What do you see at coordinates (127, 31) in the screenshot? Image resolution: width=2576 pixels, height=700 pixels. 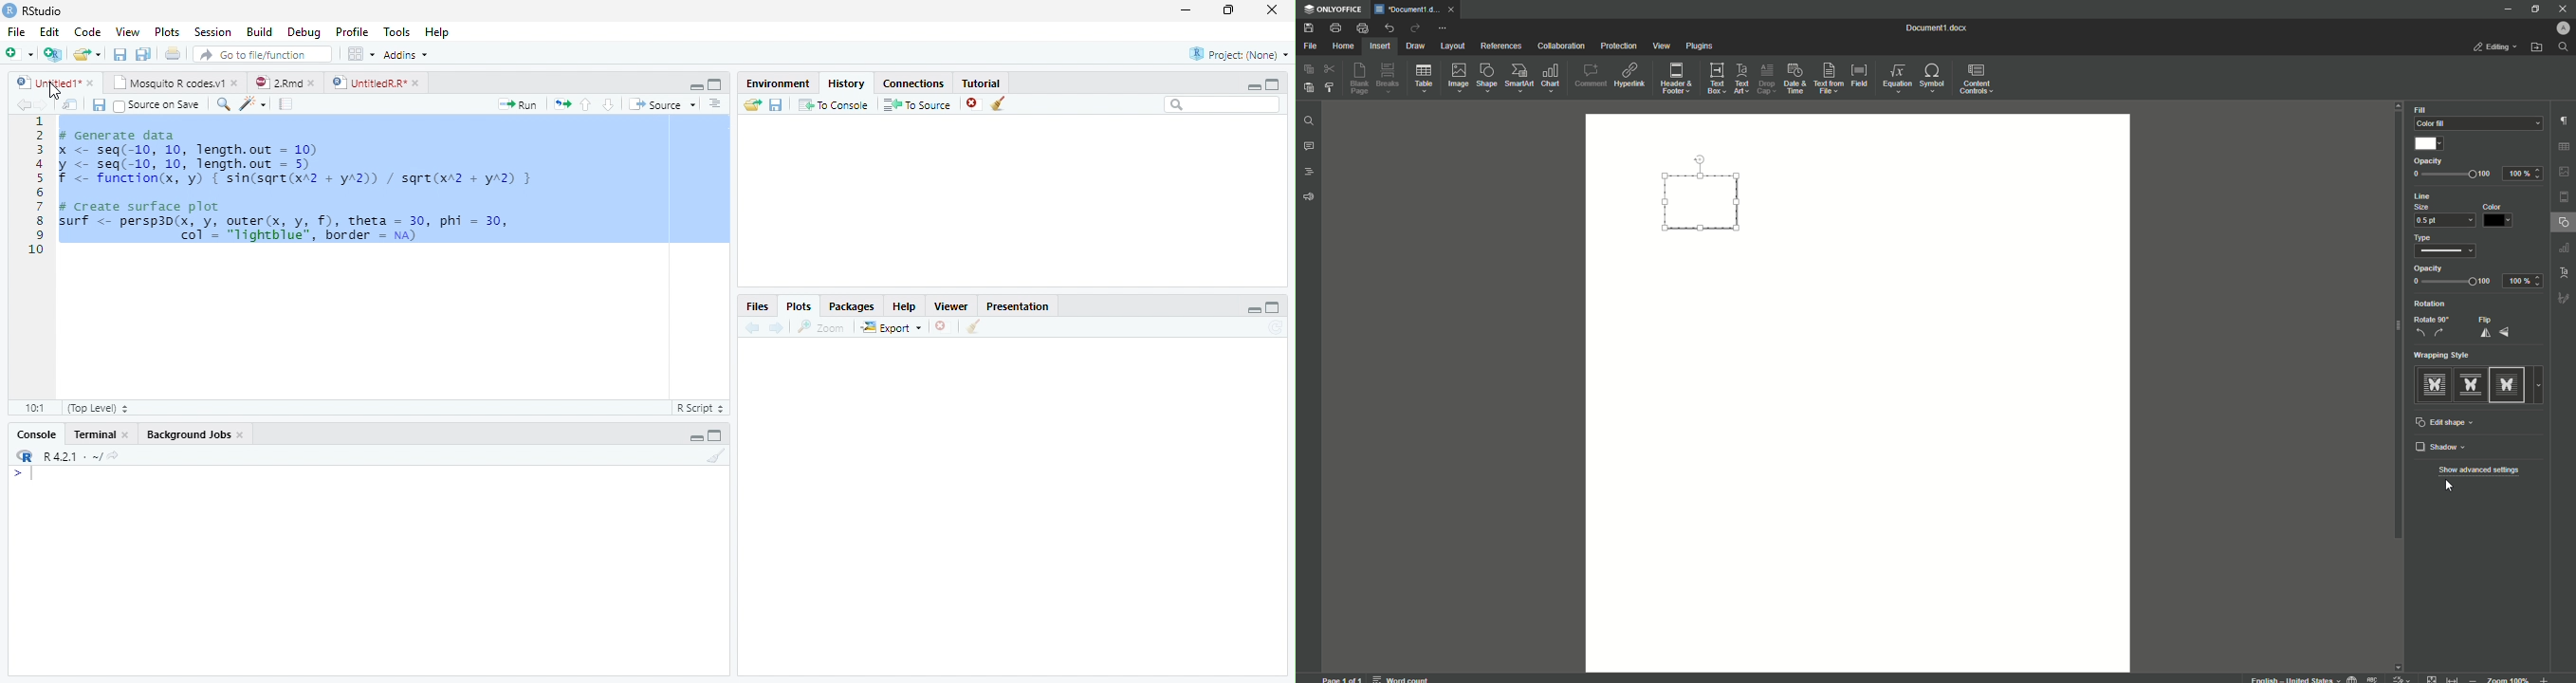 I see `View` at bounding box center [127, 31].